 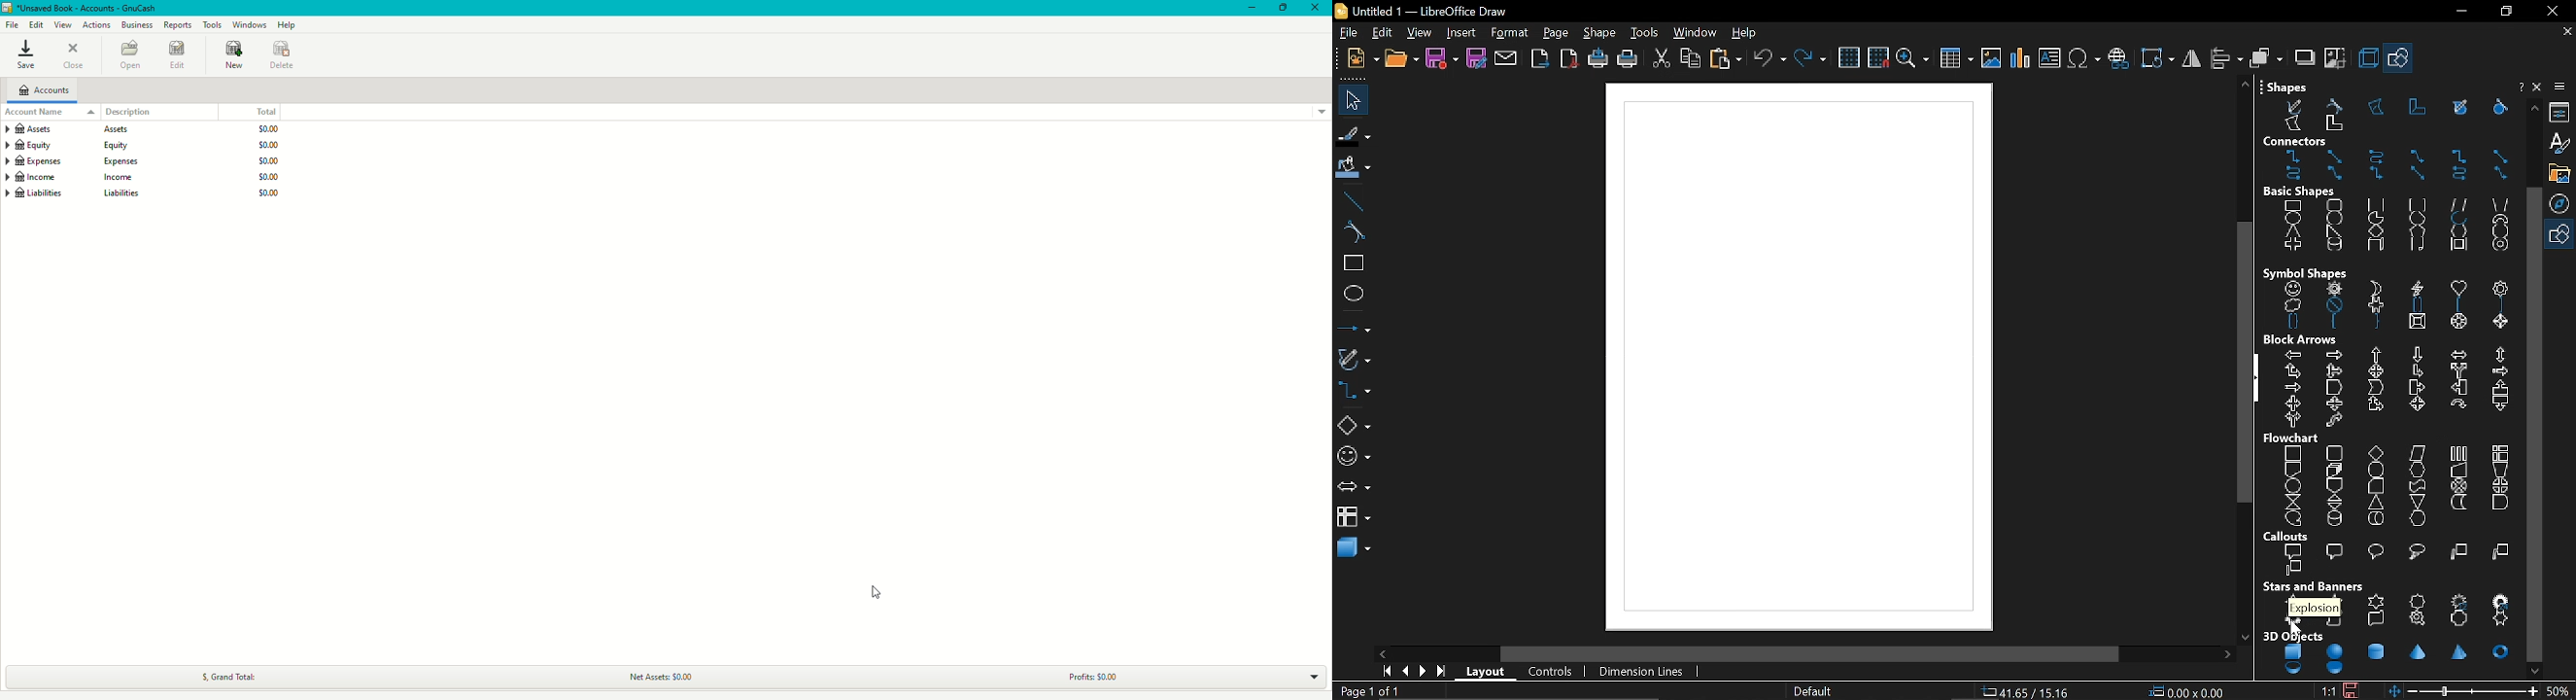 What do you see at coordinates (1425, 10) in the screenshot?
I see `Untitled 1 - LibreOffice Draw` at bounding box center [1425, 10].